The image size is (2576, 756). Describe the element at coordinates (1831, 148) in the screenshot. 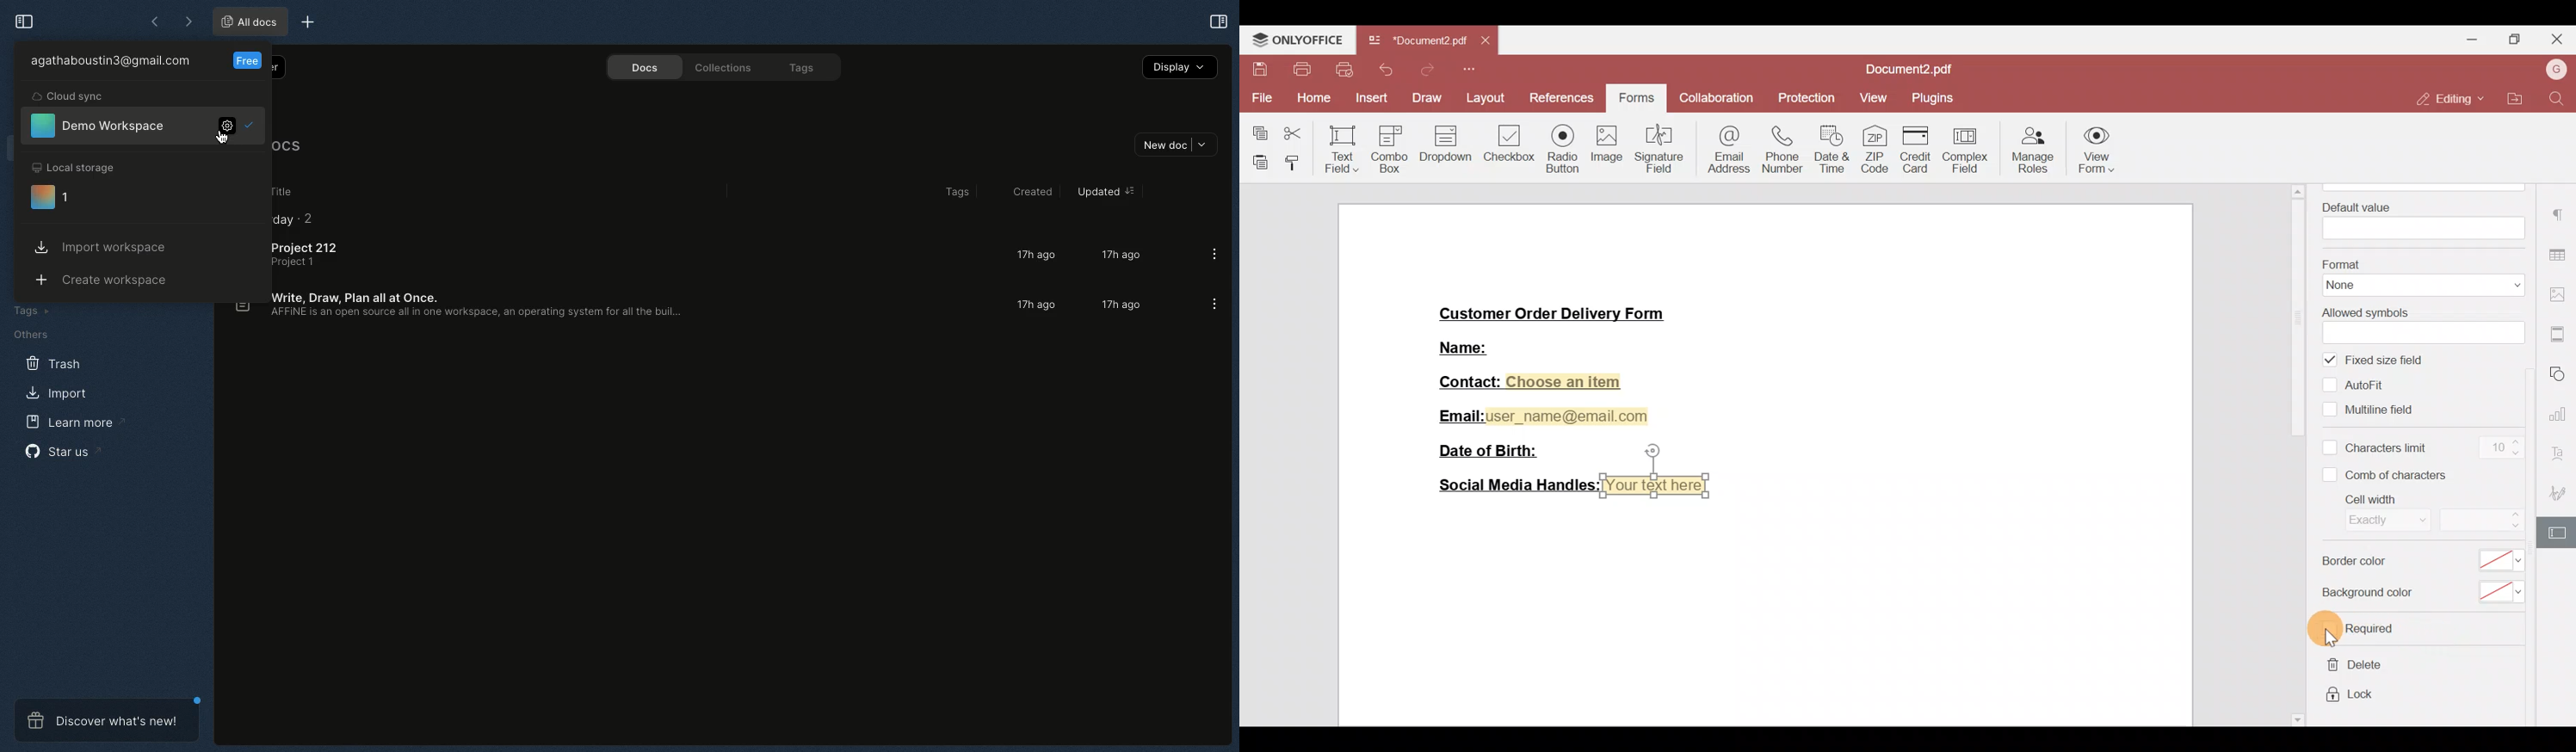

I see `Date & time` at that location.